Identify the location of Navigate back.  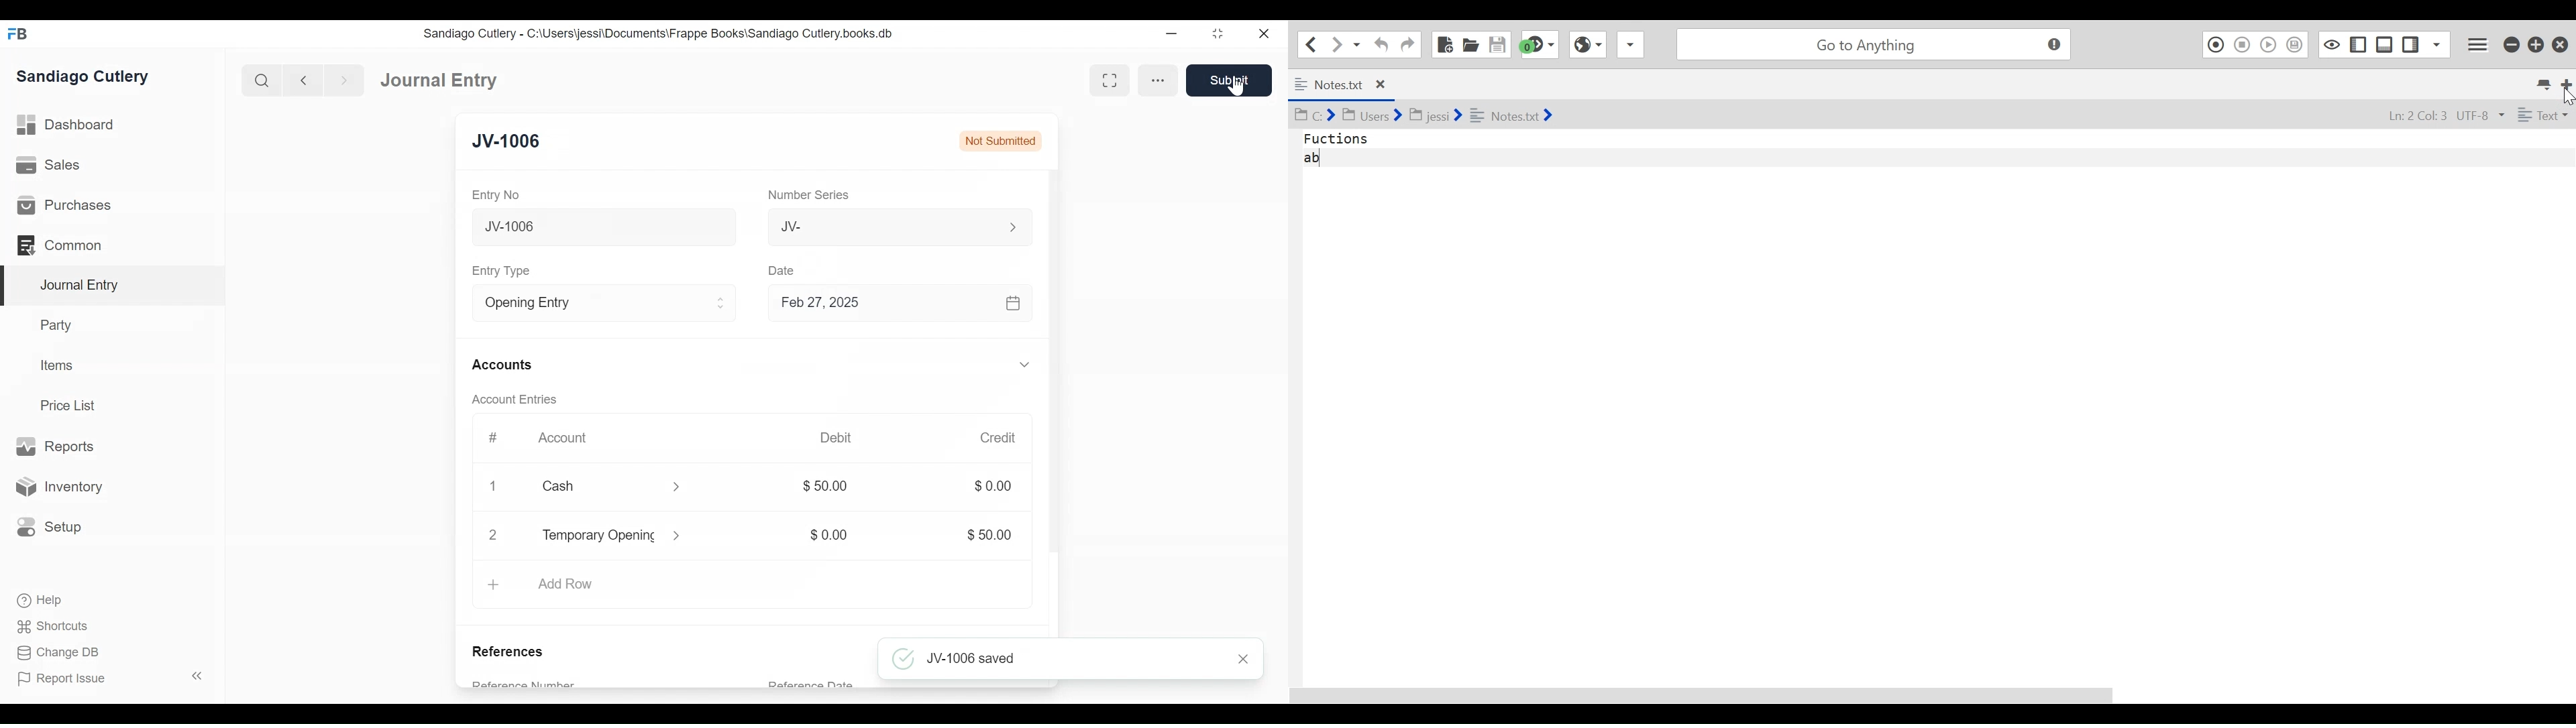
(302, 80).